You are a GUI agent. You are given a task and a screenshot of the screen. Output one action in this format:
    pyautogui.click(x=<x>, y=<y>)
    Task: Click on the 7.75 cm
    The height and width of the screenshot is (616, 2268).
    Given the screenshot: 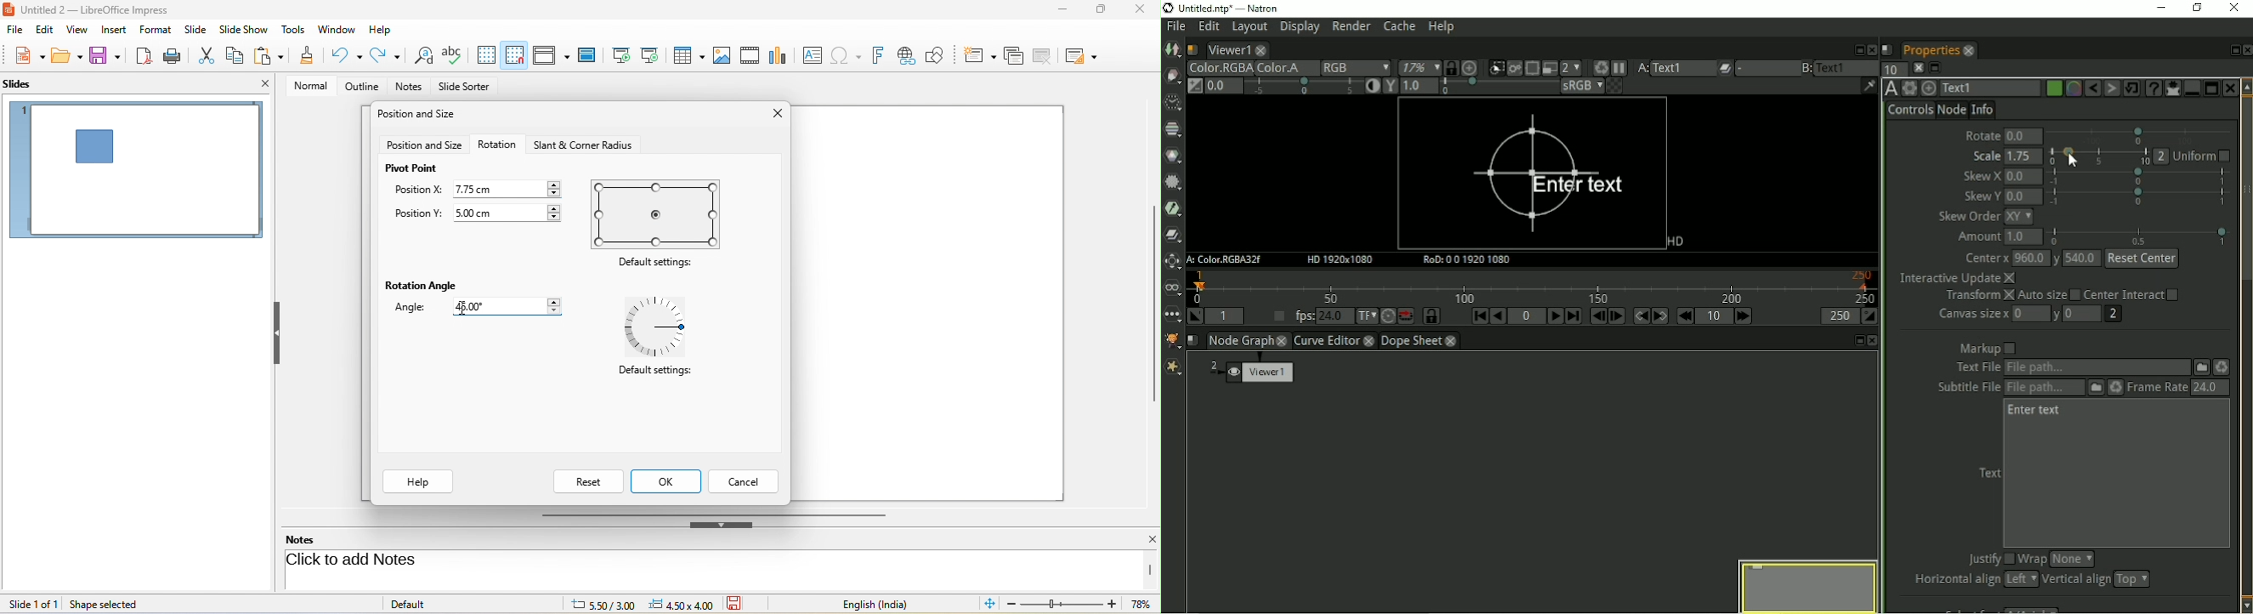 What is the action you would take?
    pyautogui.click(x=509, y=188)
    